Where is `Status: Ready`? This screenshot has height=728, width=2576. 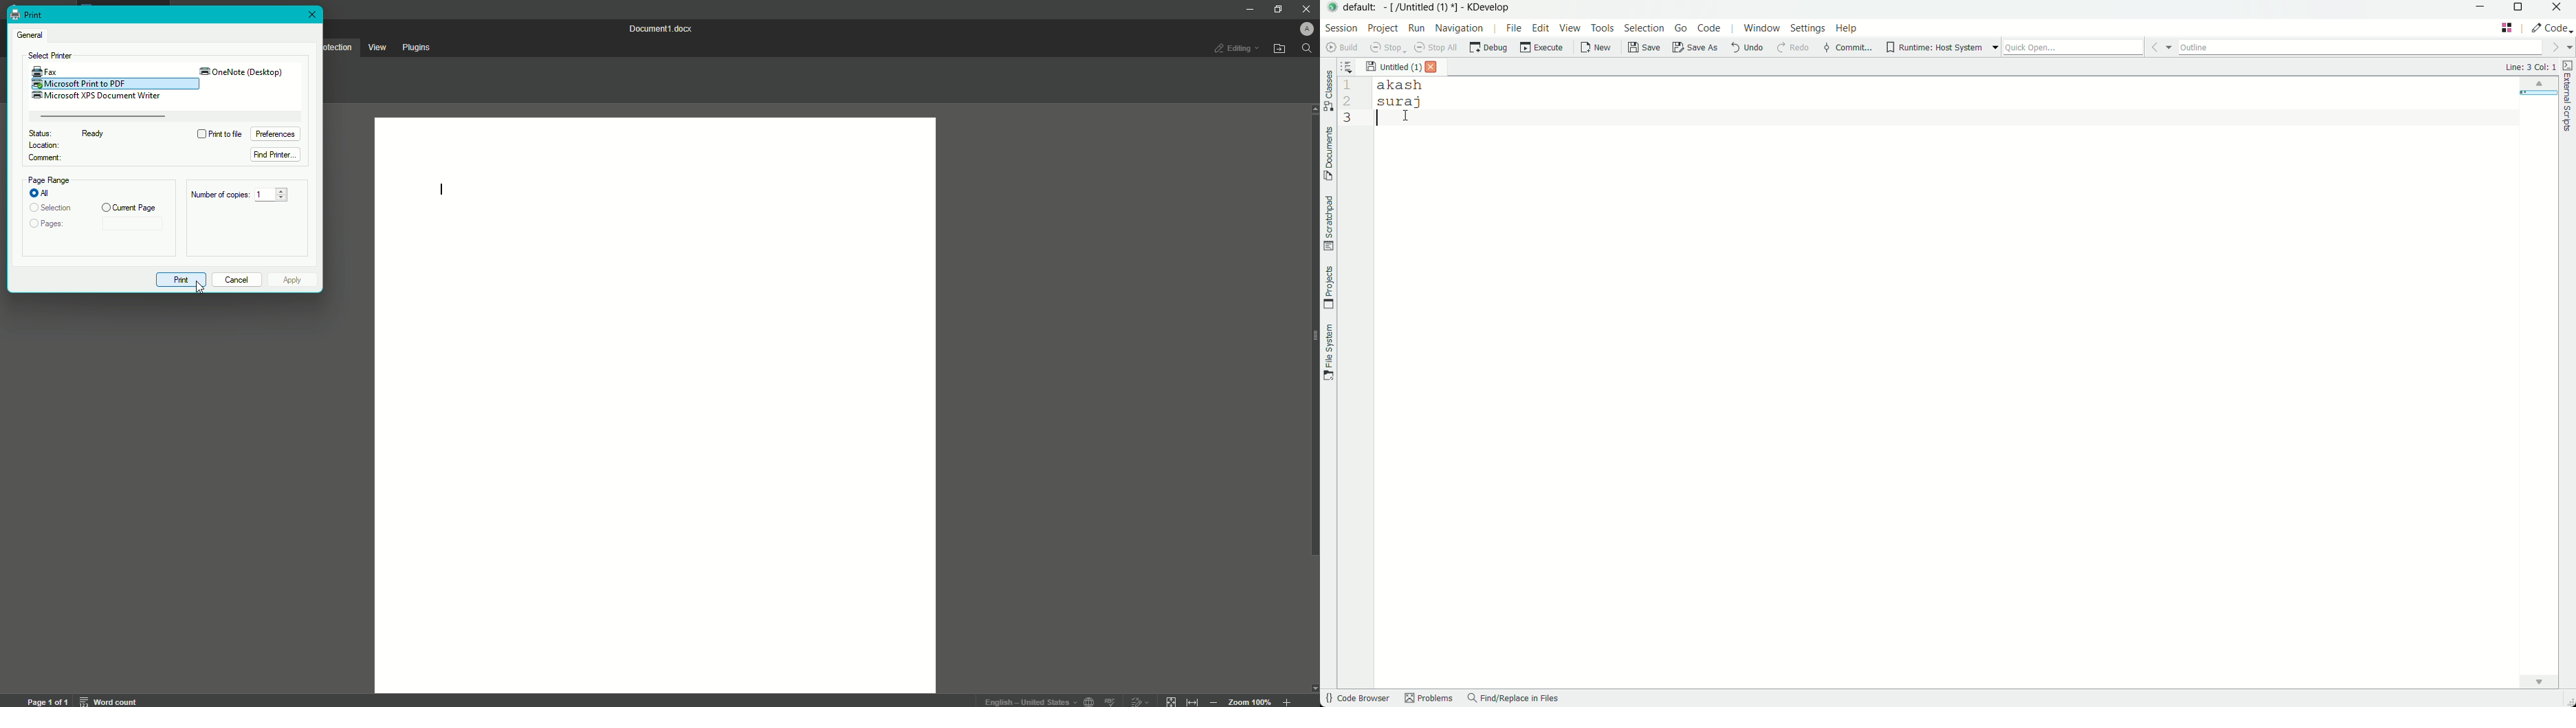 Status: Ready is located at coordinates (74, 133).